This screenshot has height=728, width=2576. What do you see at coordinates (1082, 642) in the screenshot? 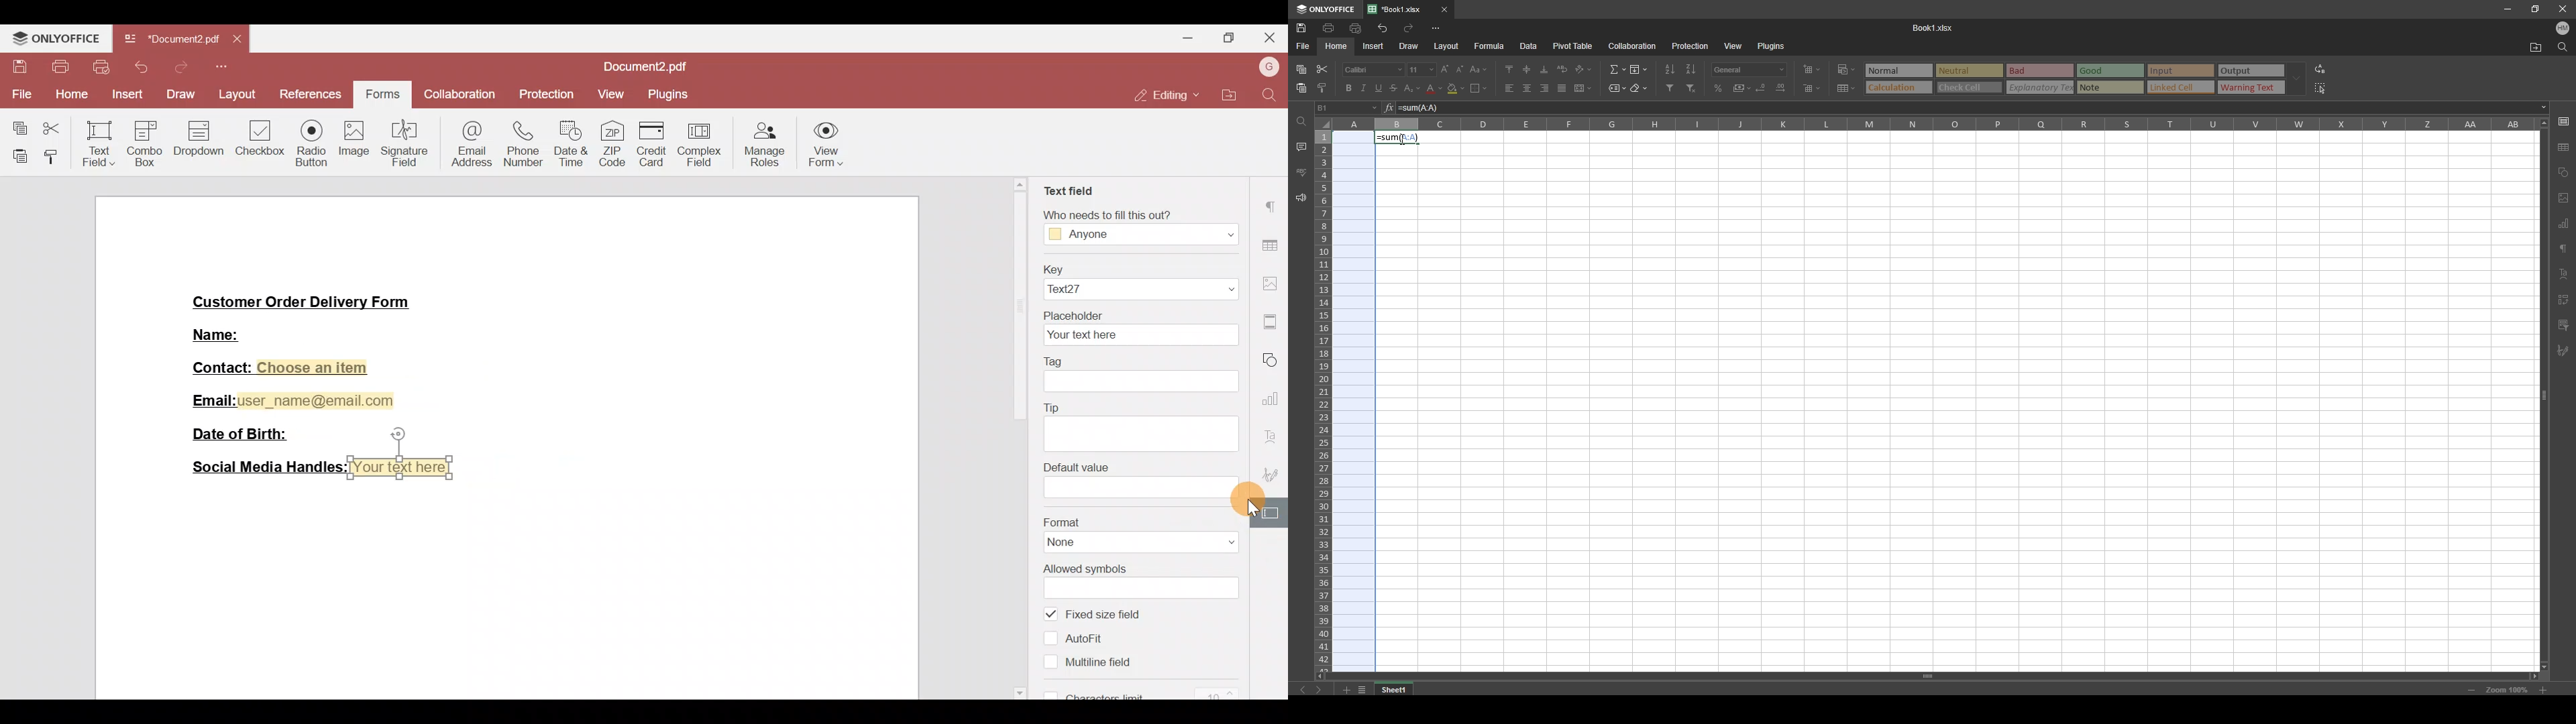
I see `Autofill` at bounding box center [1082, 642].